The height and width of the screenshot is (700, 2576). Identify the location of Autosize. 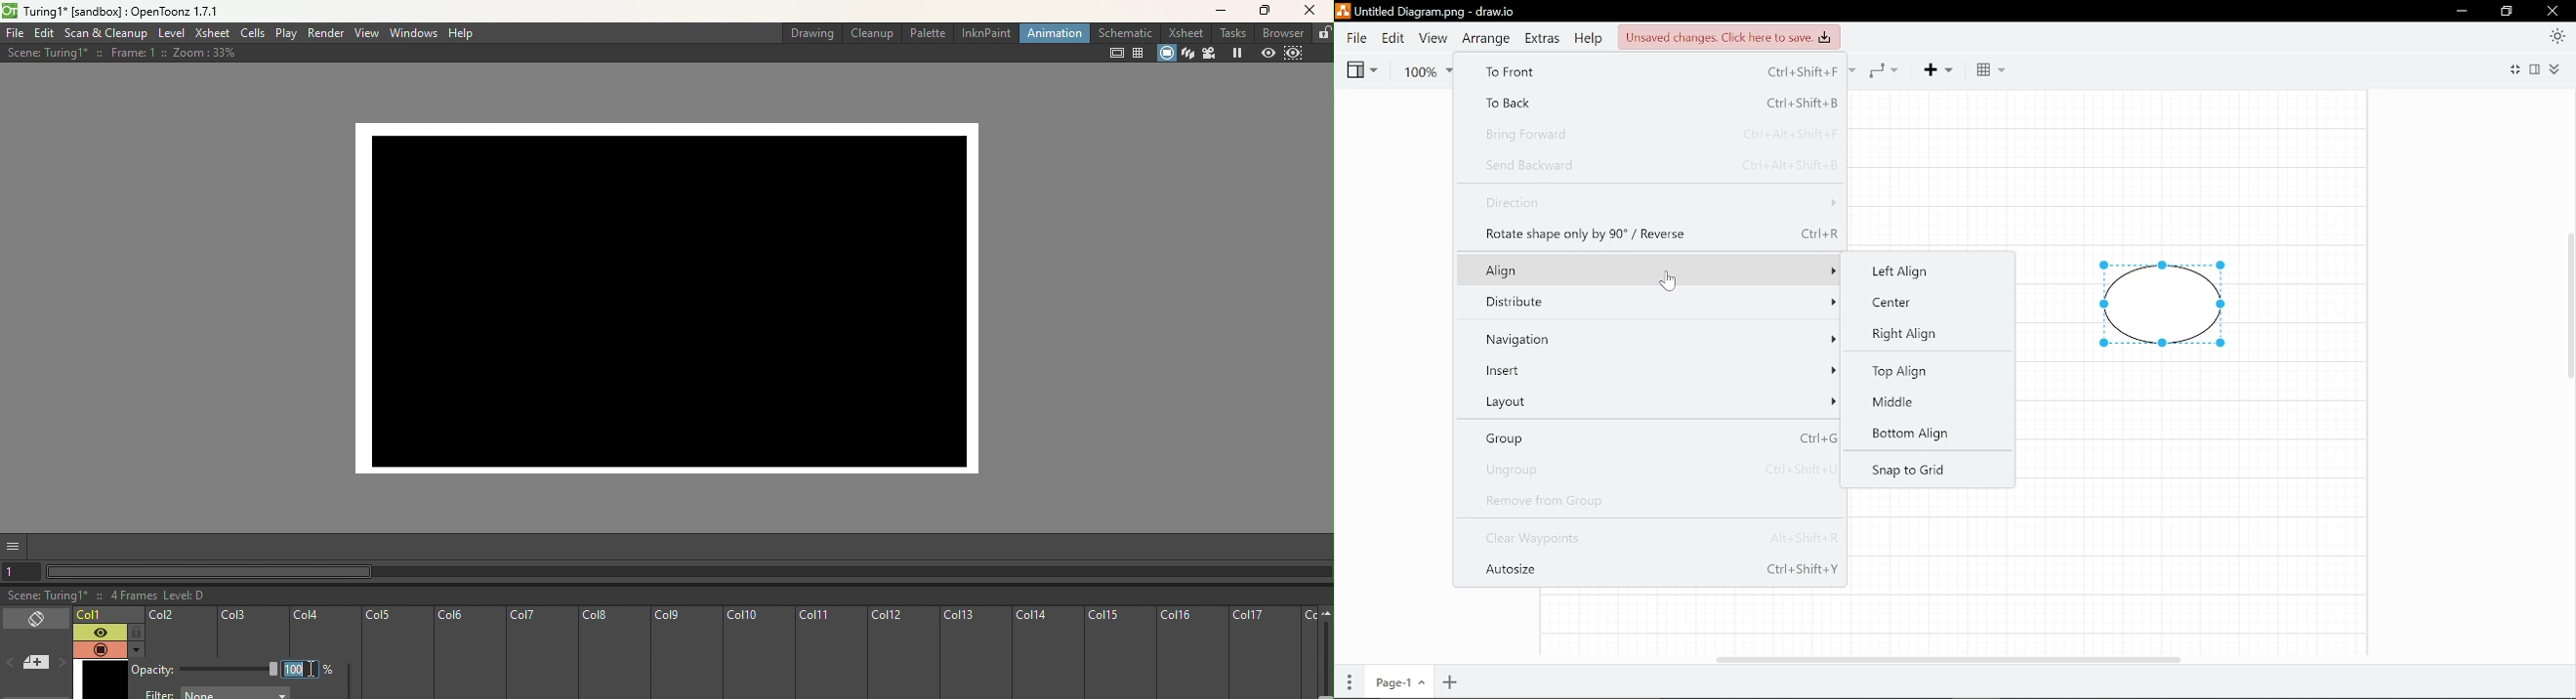
(1661, 573).